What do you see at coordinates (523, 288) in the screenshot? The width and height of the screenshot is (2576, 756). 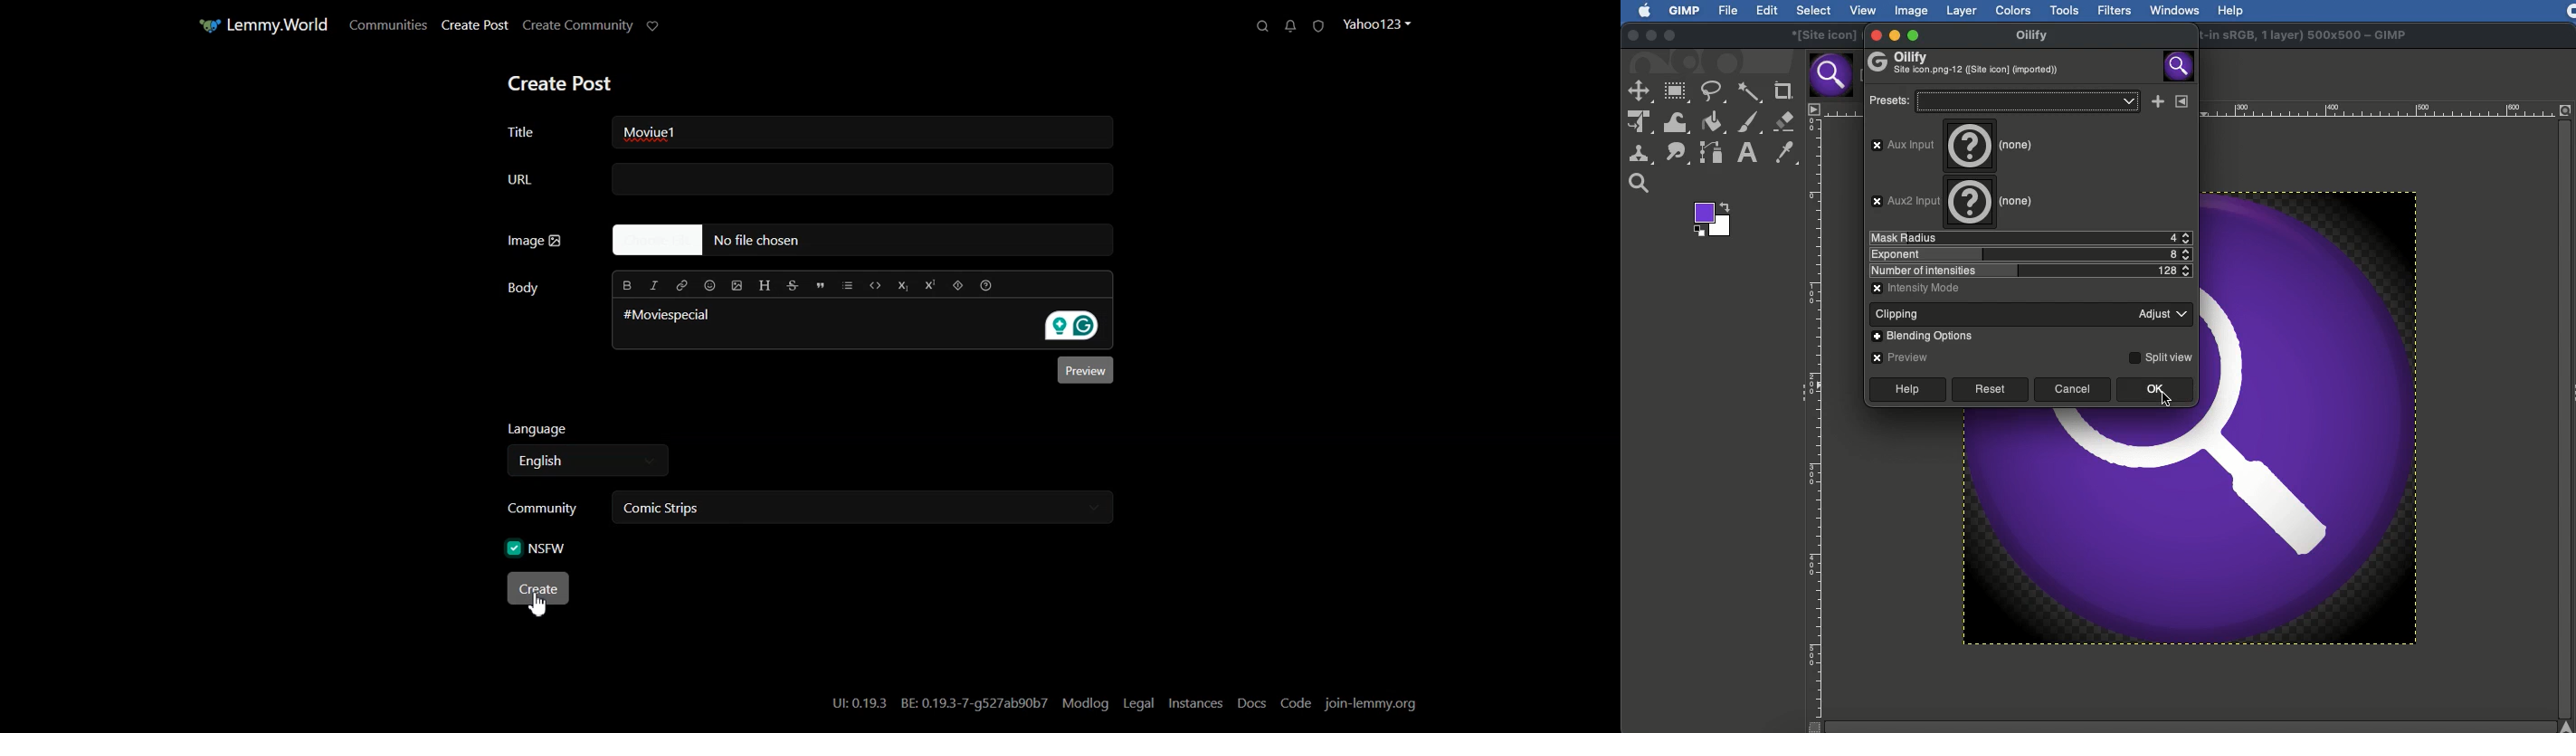 I see `Body` at bounding box center [523, 288].